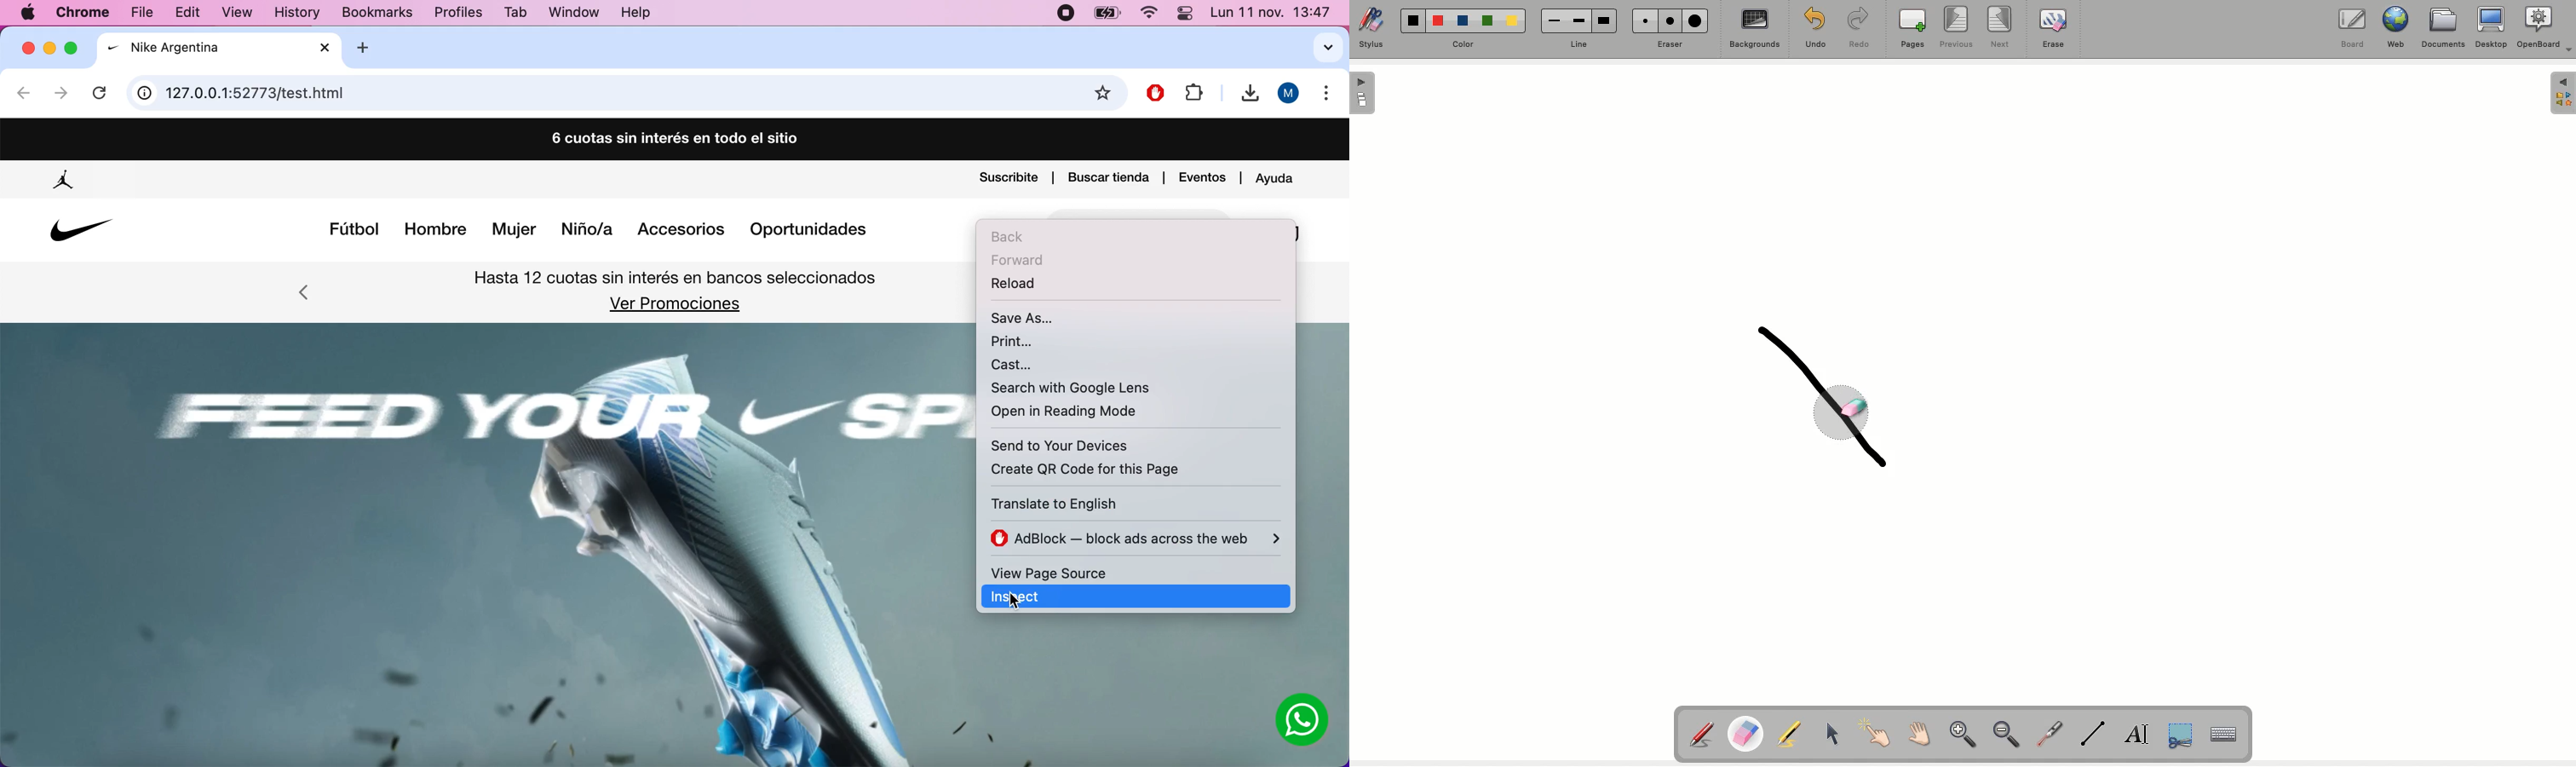 The image size is (2576, 784). Describe the element at coordinates (1148, 15) in the screenshot. I see `wifi` at that location.